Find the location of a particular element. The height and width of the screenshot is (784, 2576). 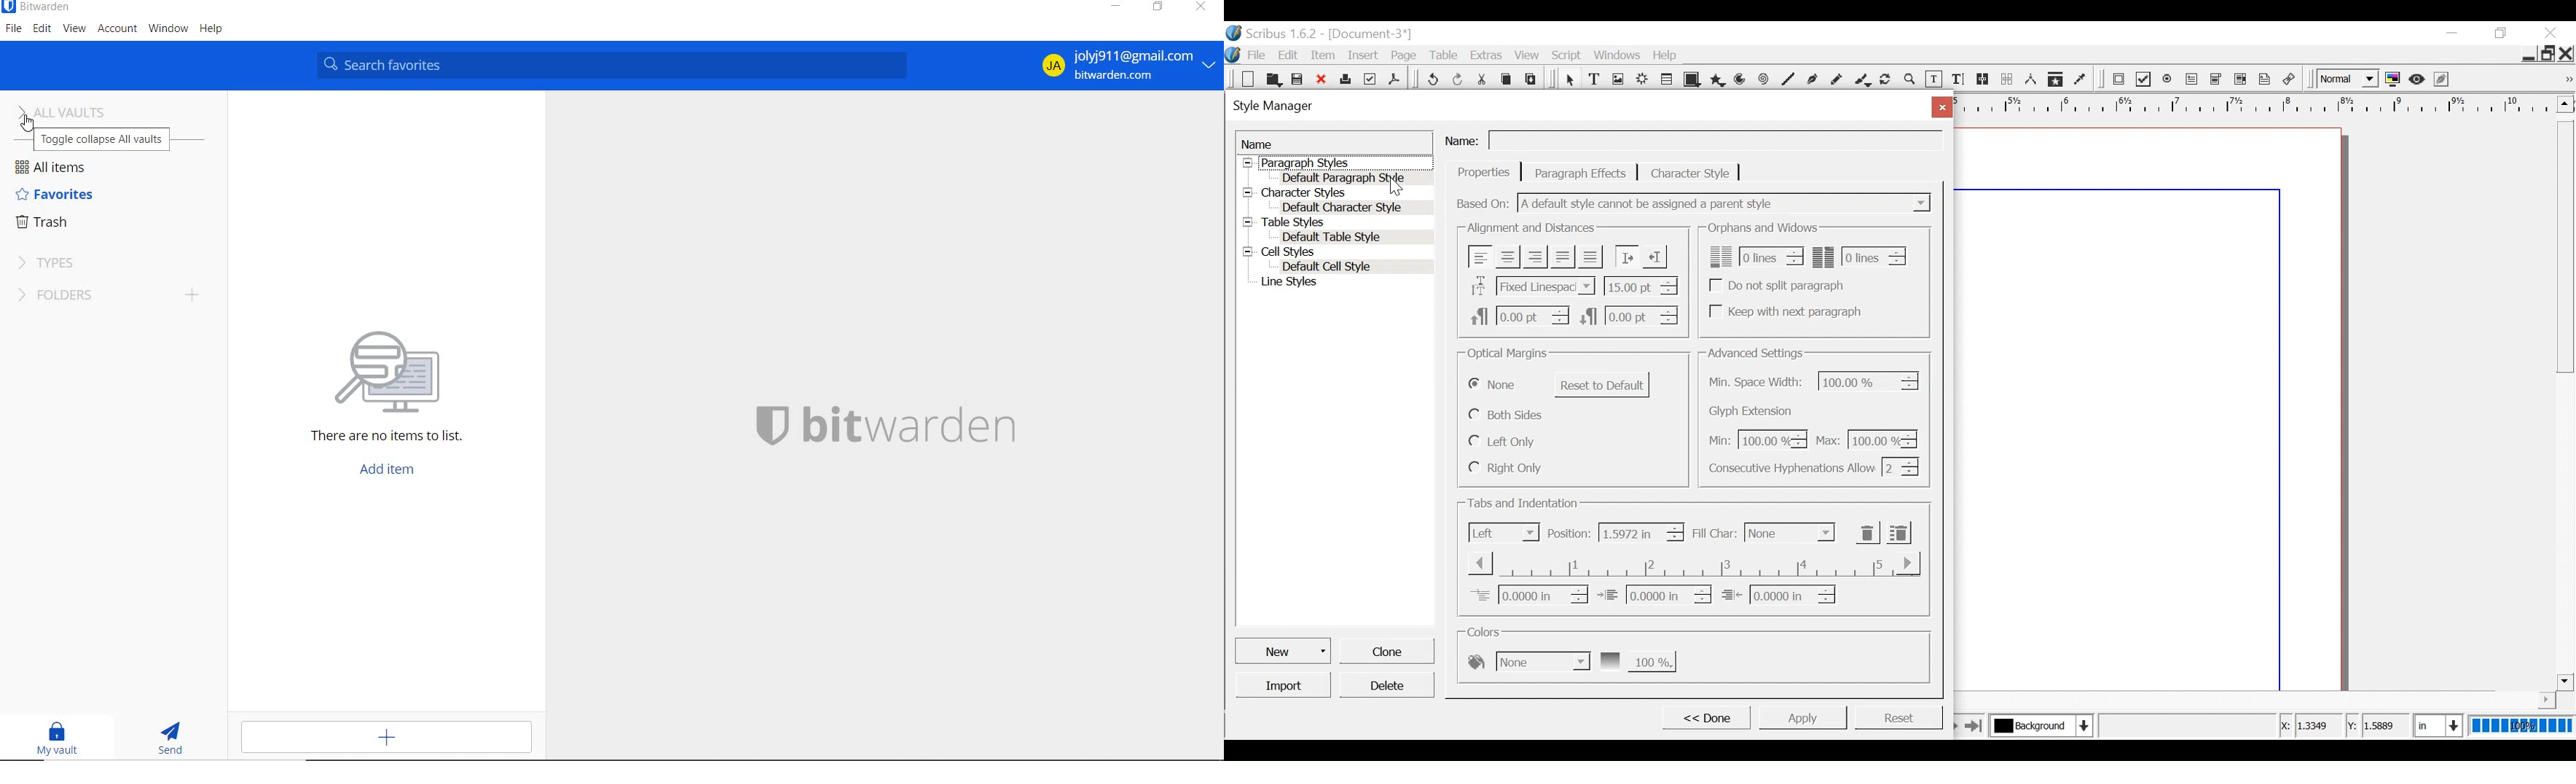

EDIT is located at coordinates (43, 30).